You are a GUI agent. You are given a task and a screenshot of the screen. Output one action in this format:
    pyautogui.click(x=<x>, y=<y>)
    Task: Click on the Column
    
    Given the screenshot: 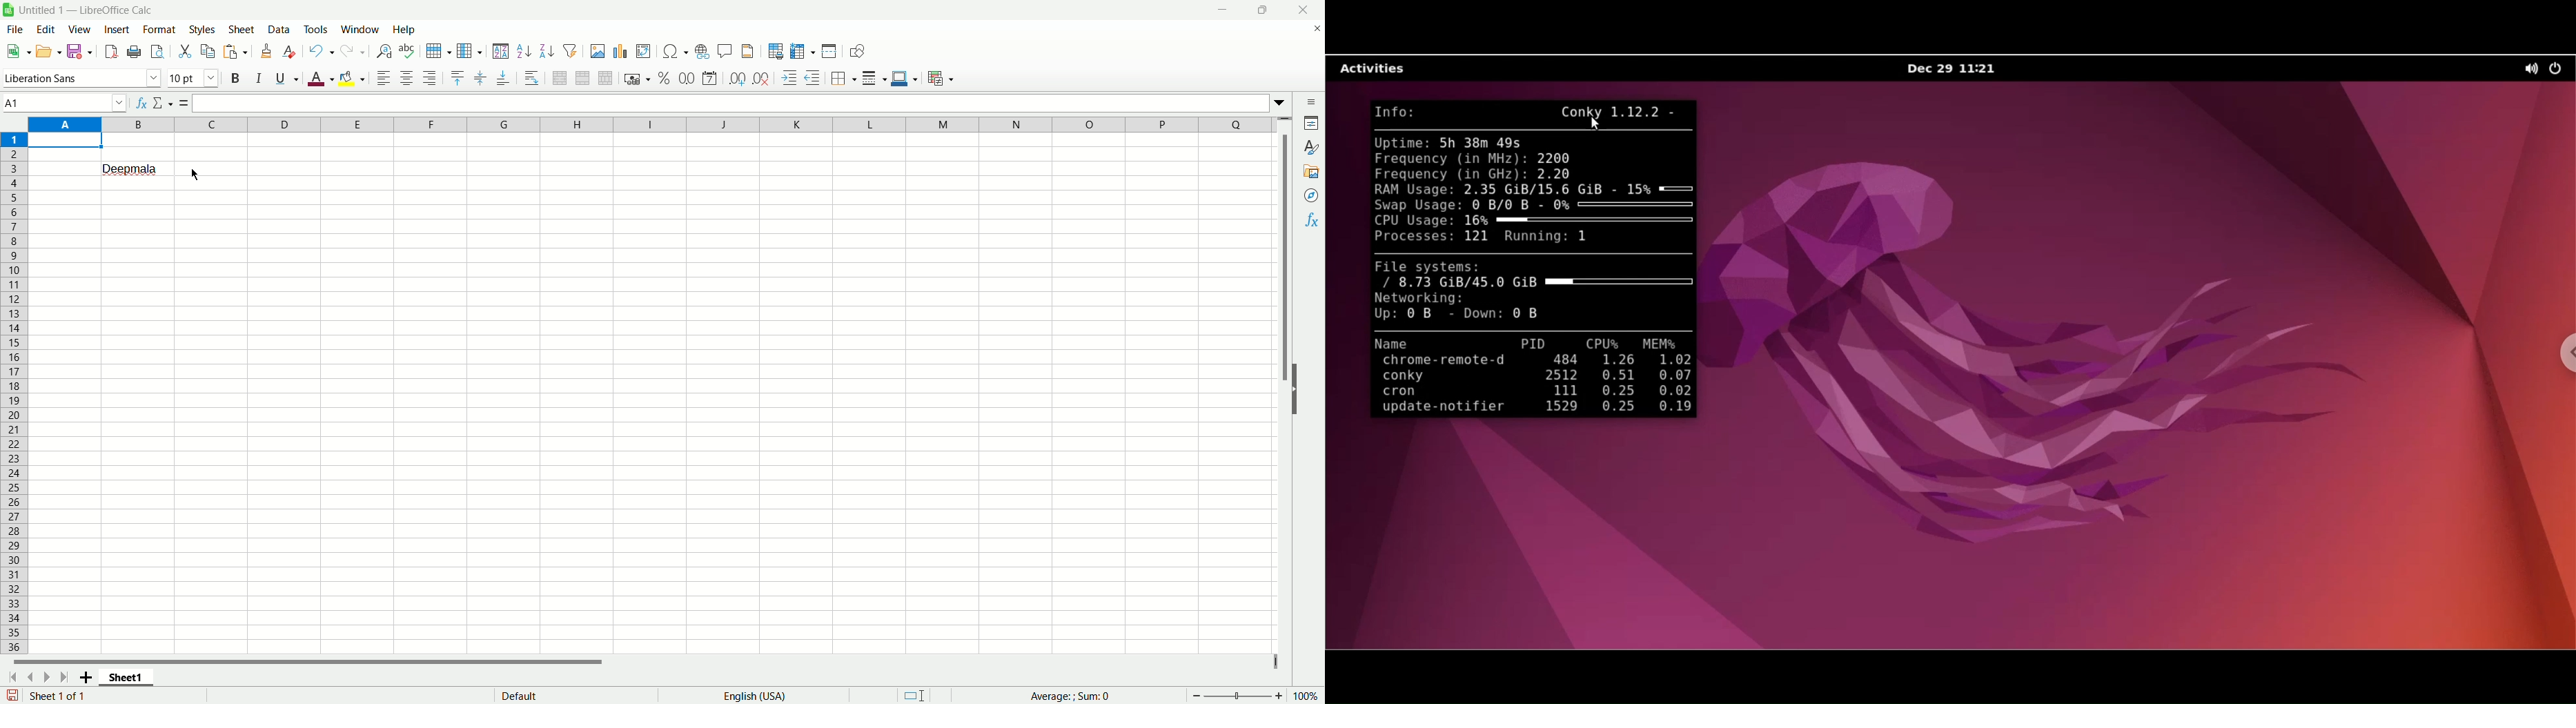 What is the action you would take?
    pyautogui.click(x=652, y=124)
    